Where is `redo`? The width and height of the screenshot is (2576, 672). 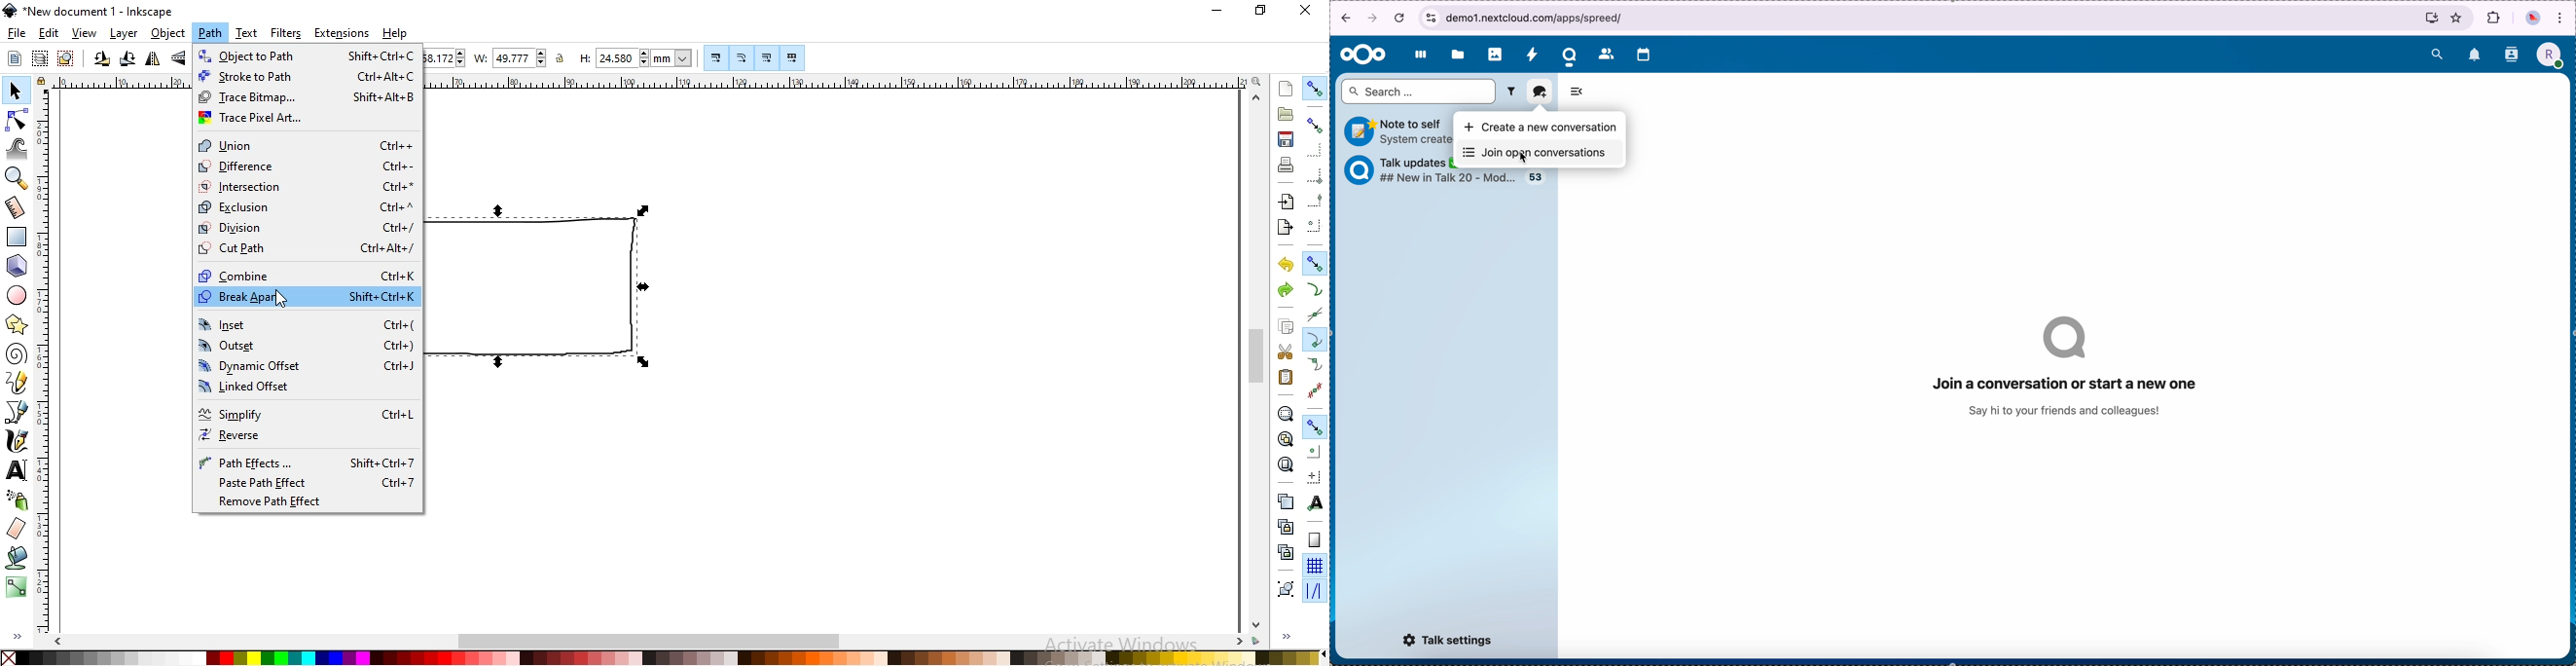
redo is located at coordinates (1285, 289).